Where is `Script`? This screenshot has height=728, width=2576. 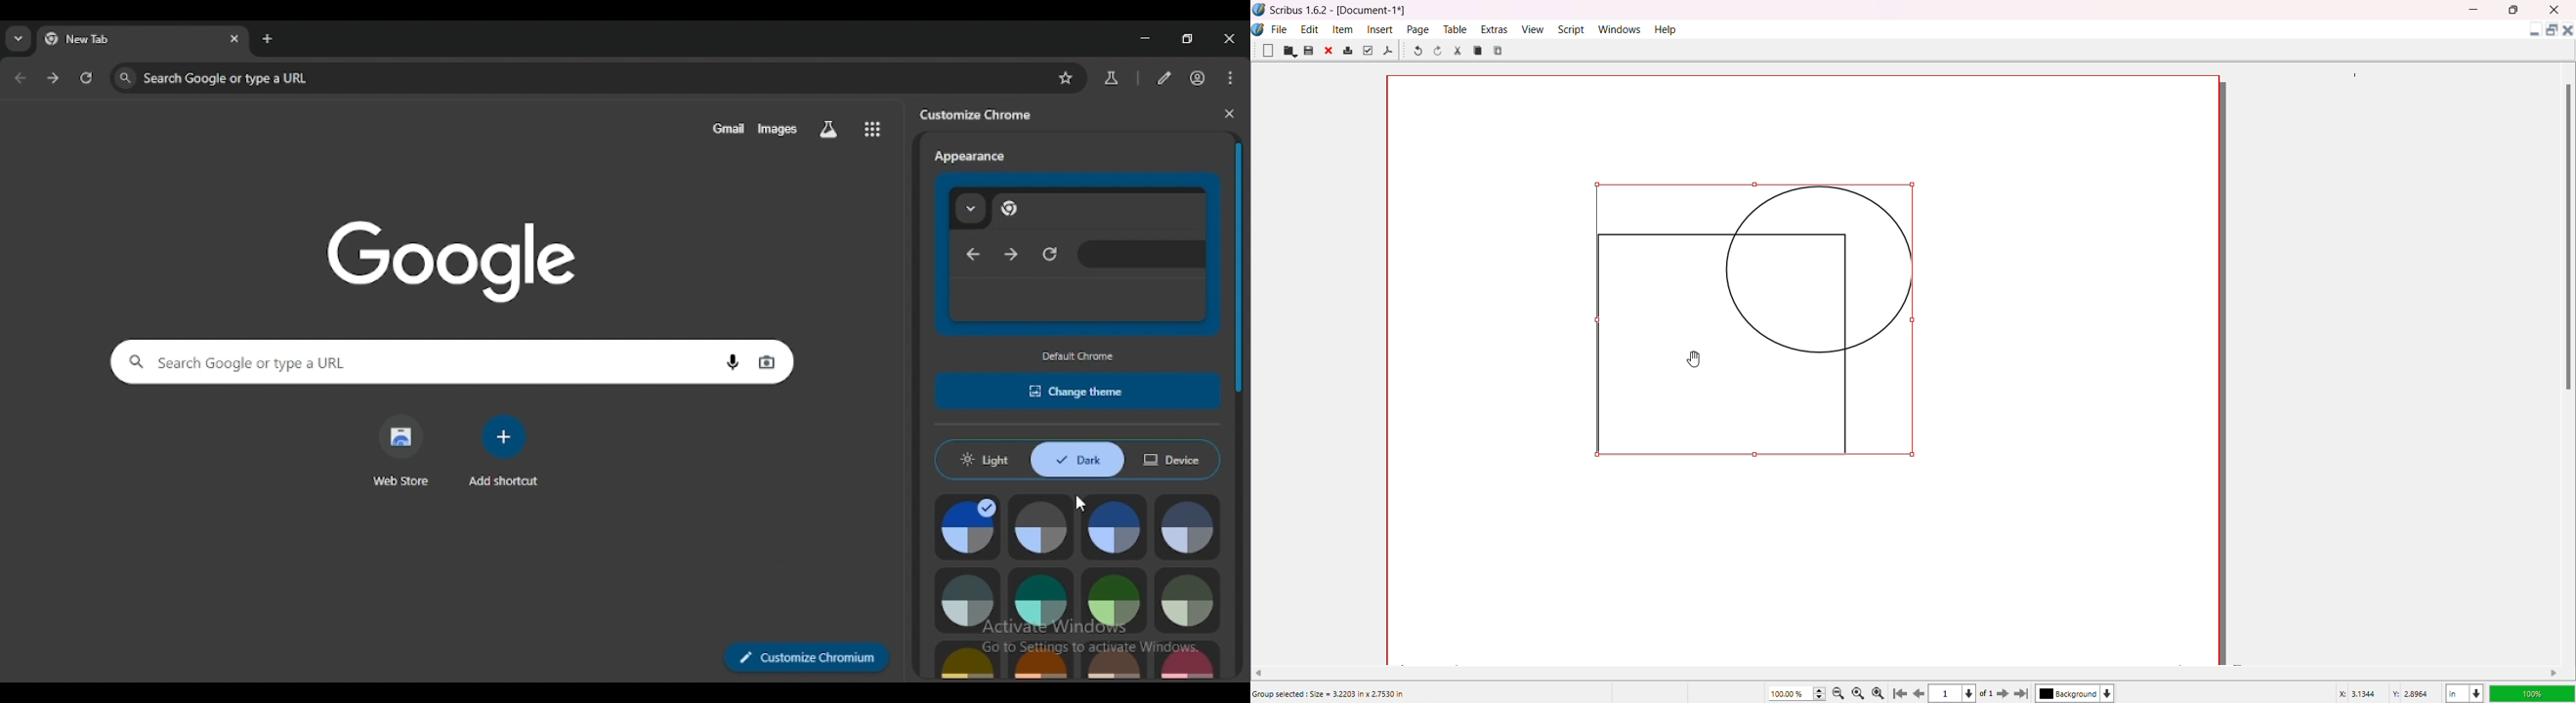
Script is located at coordinates (1573, 28).